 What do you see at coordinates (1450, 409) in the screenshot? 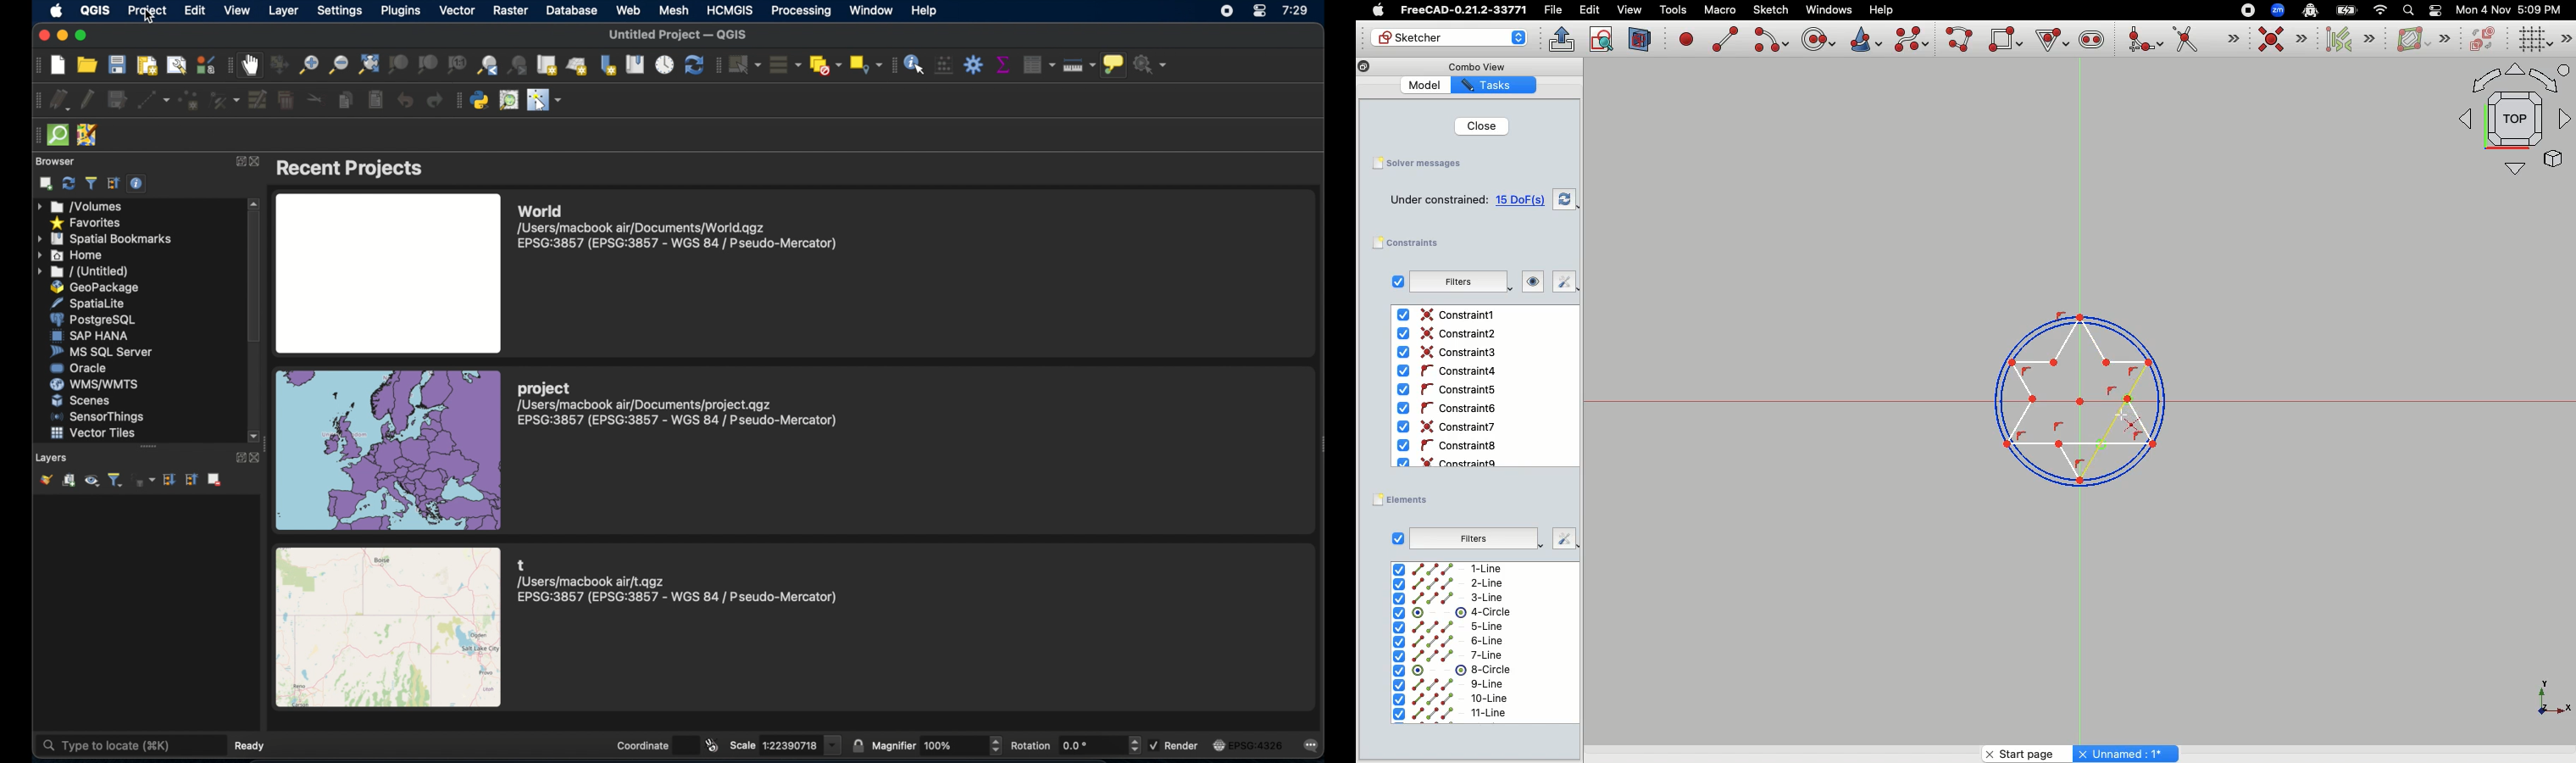
I see `Constaint6` at bounding box center [1450, 409].